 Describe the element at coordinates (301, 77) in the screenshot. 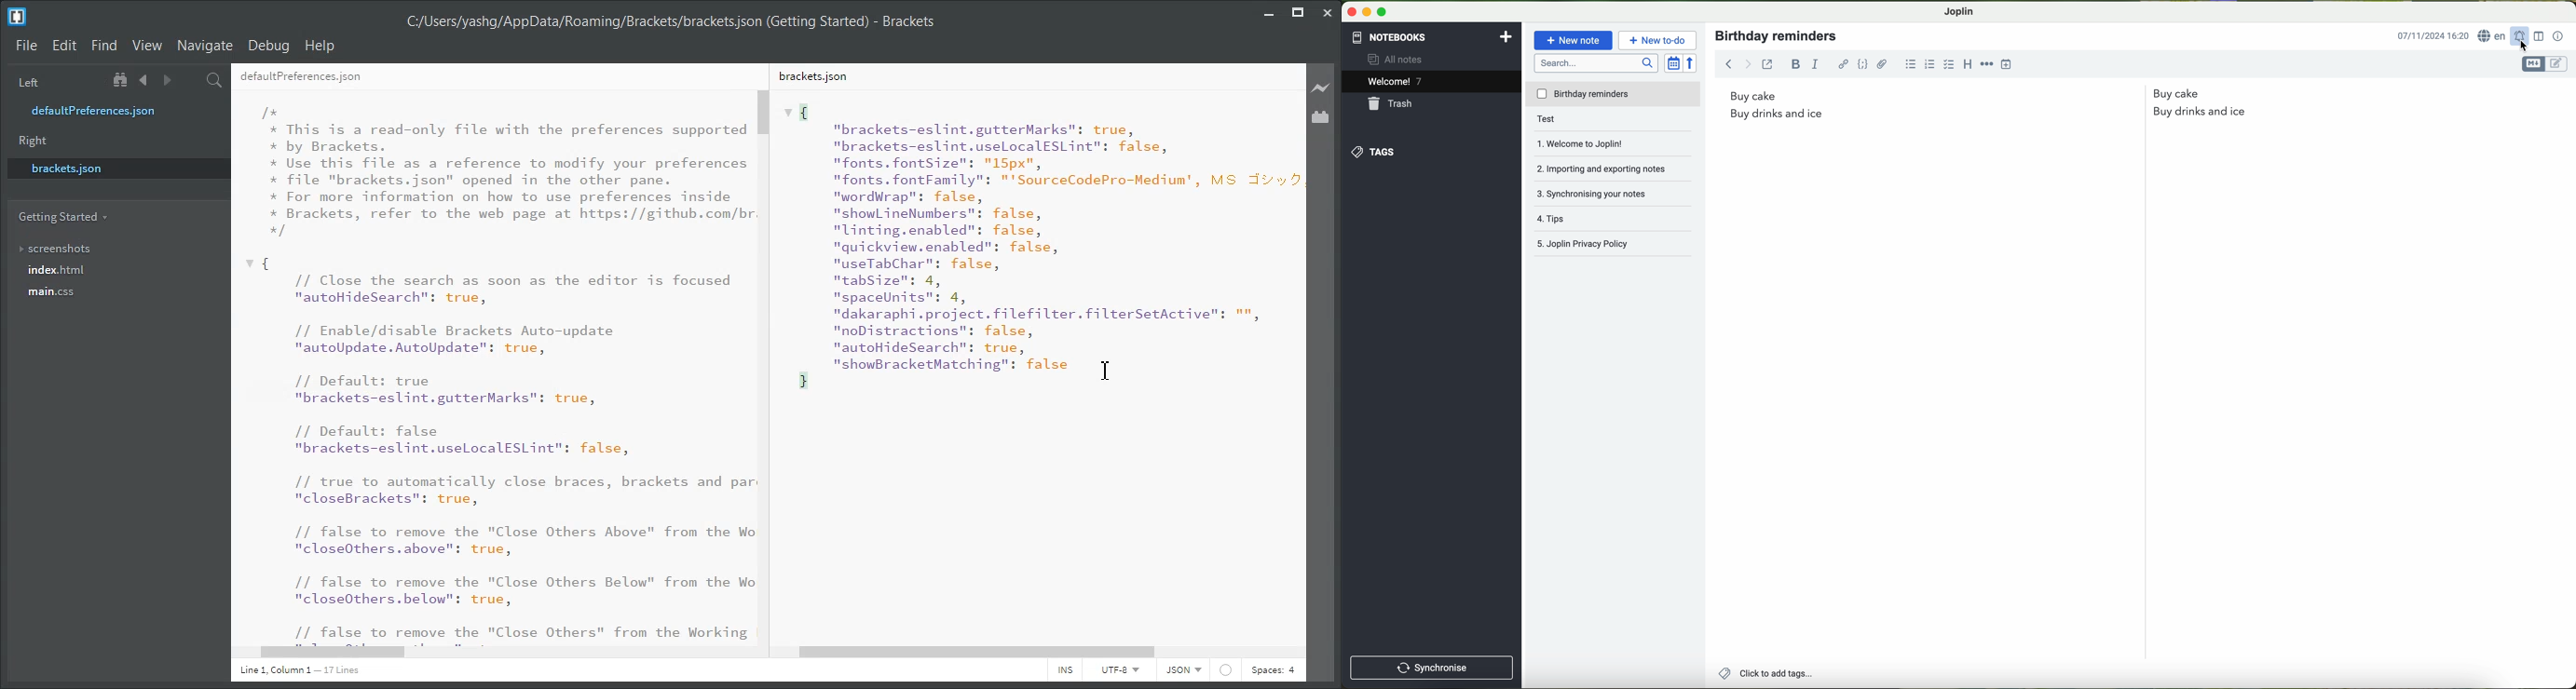

I see `defaultPreferences.json` at that location.